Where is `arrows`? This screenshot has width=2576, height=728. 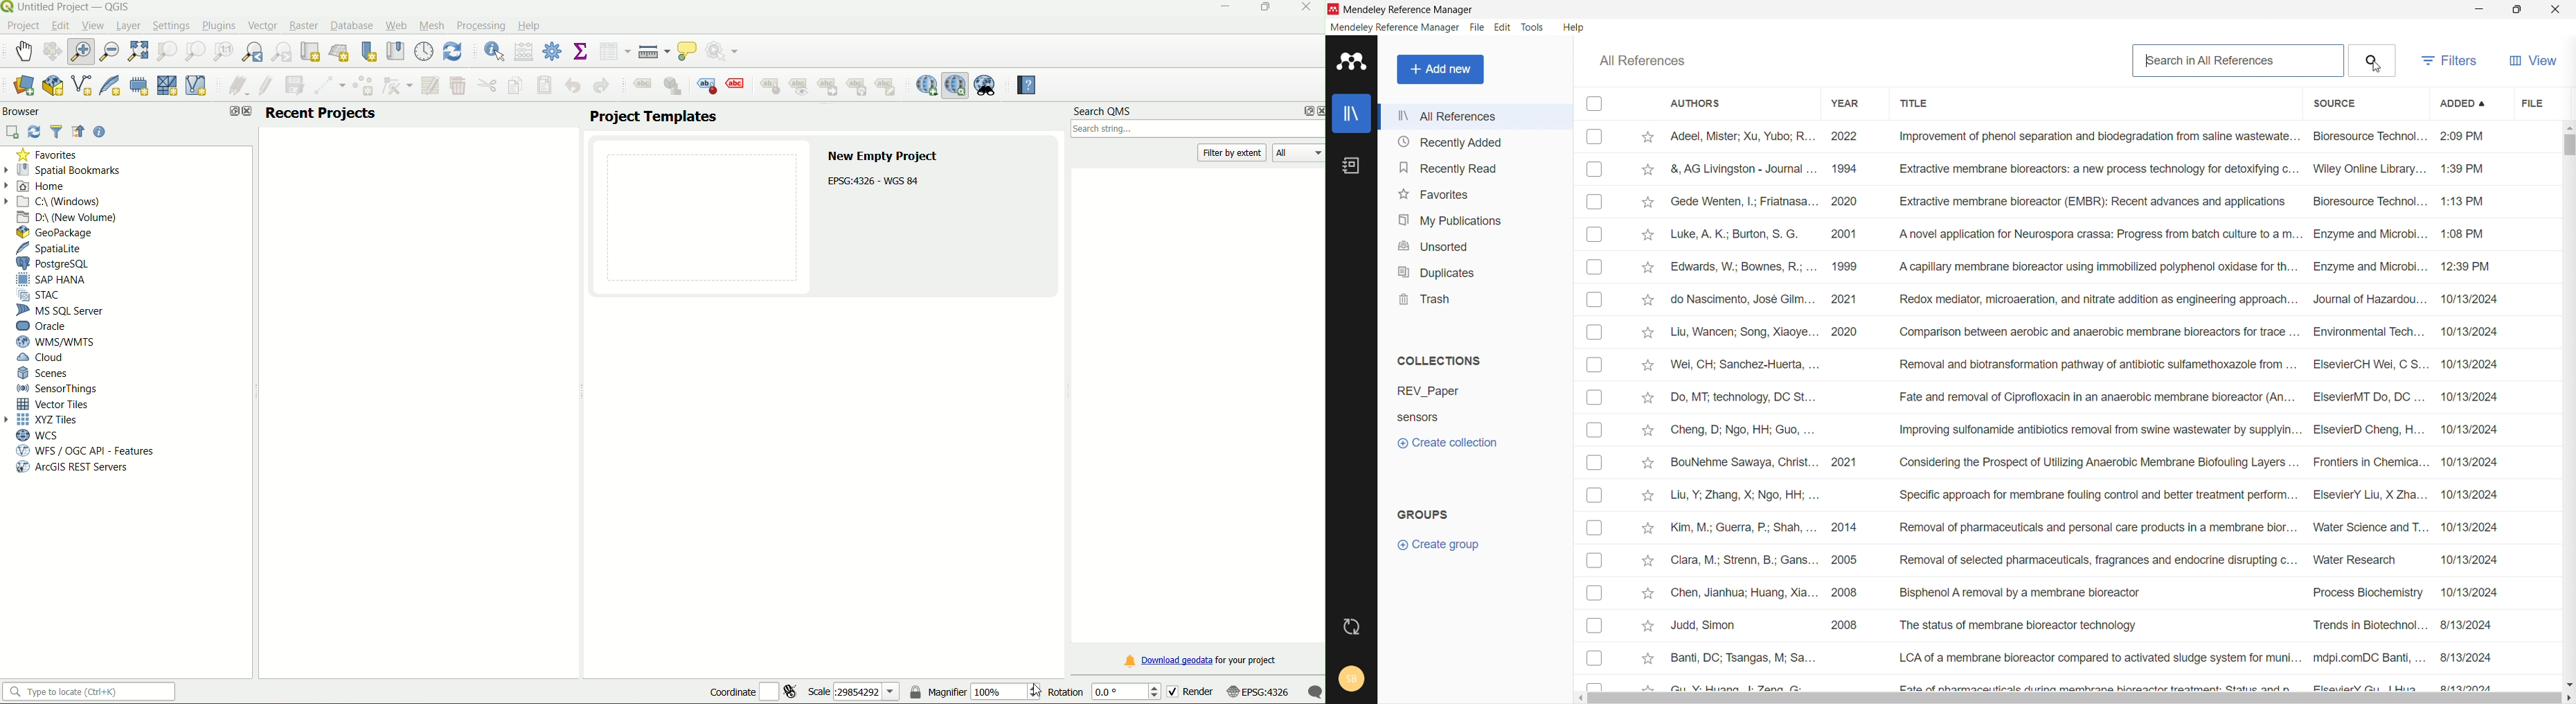 arrows is located at coordinates (9, 184).